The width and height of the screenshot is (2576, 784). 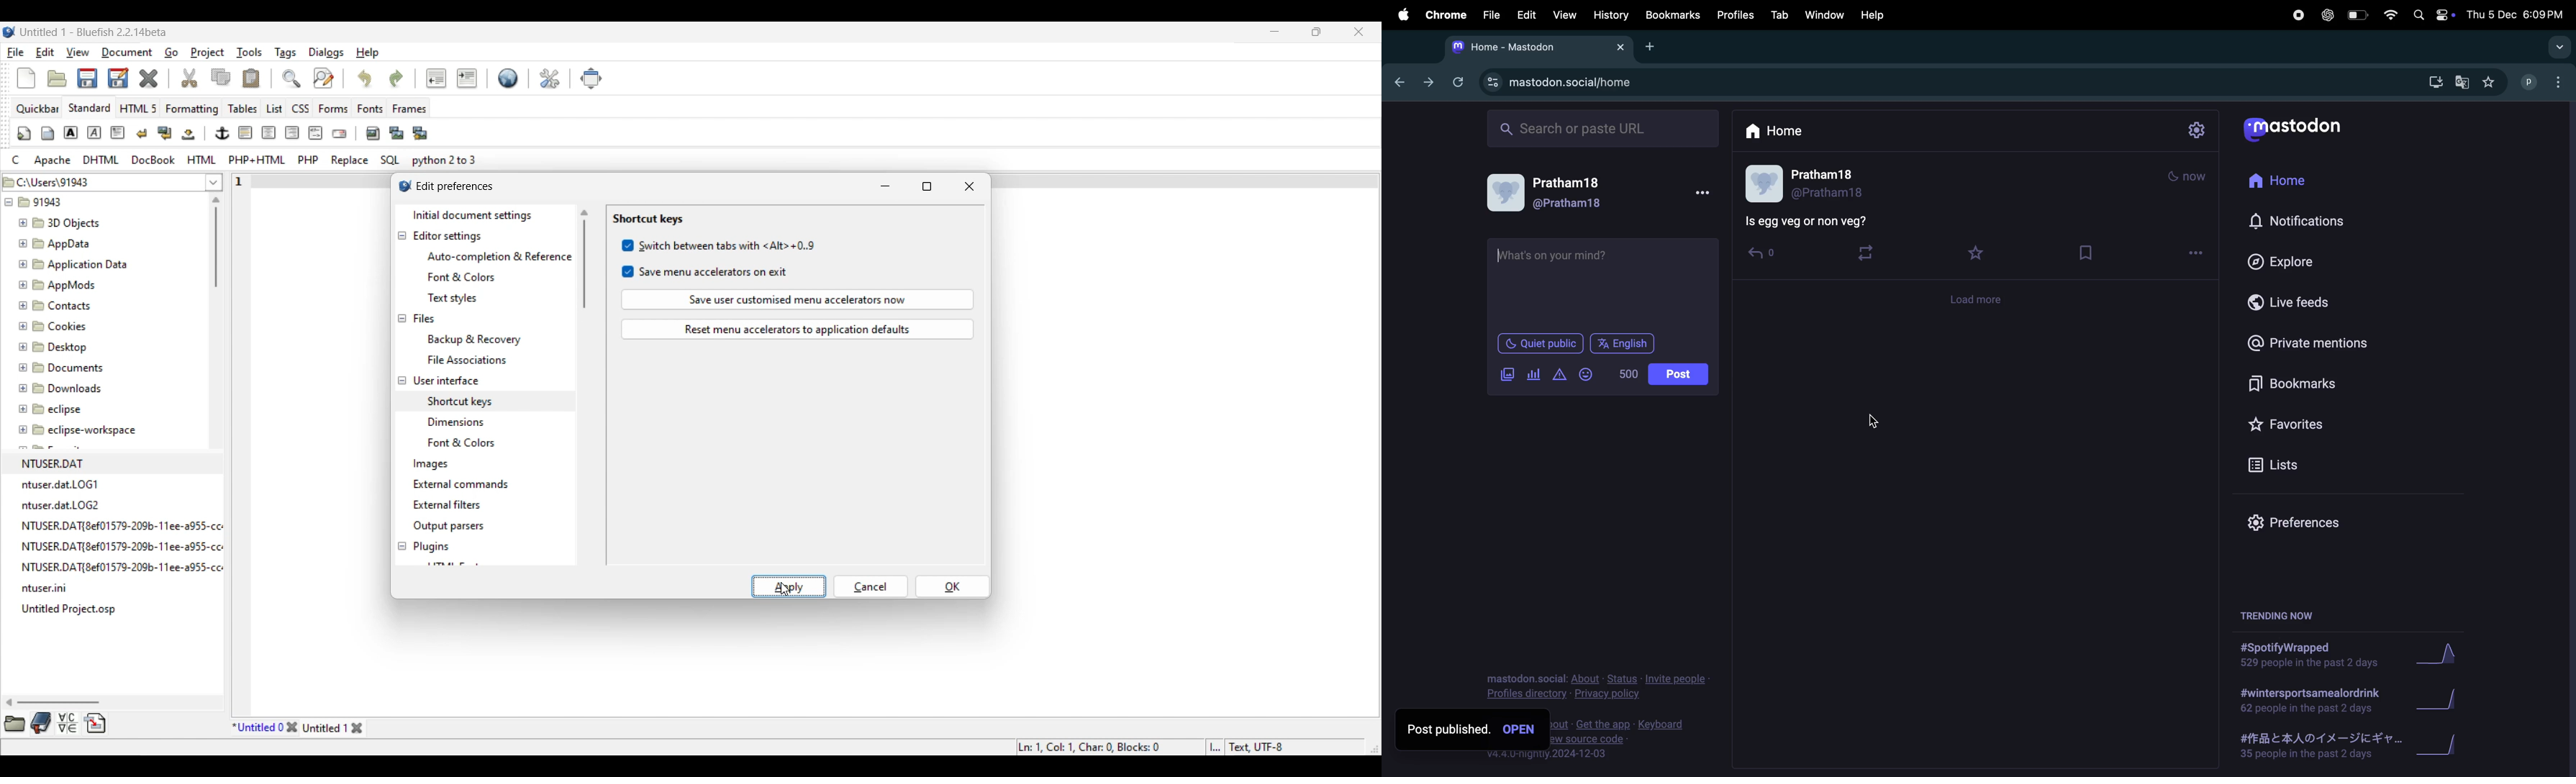 I want to click on Go menu, so click(x=171, y=53).